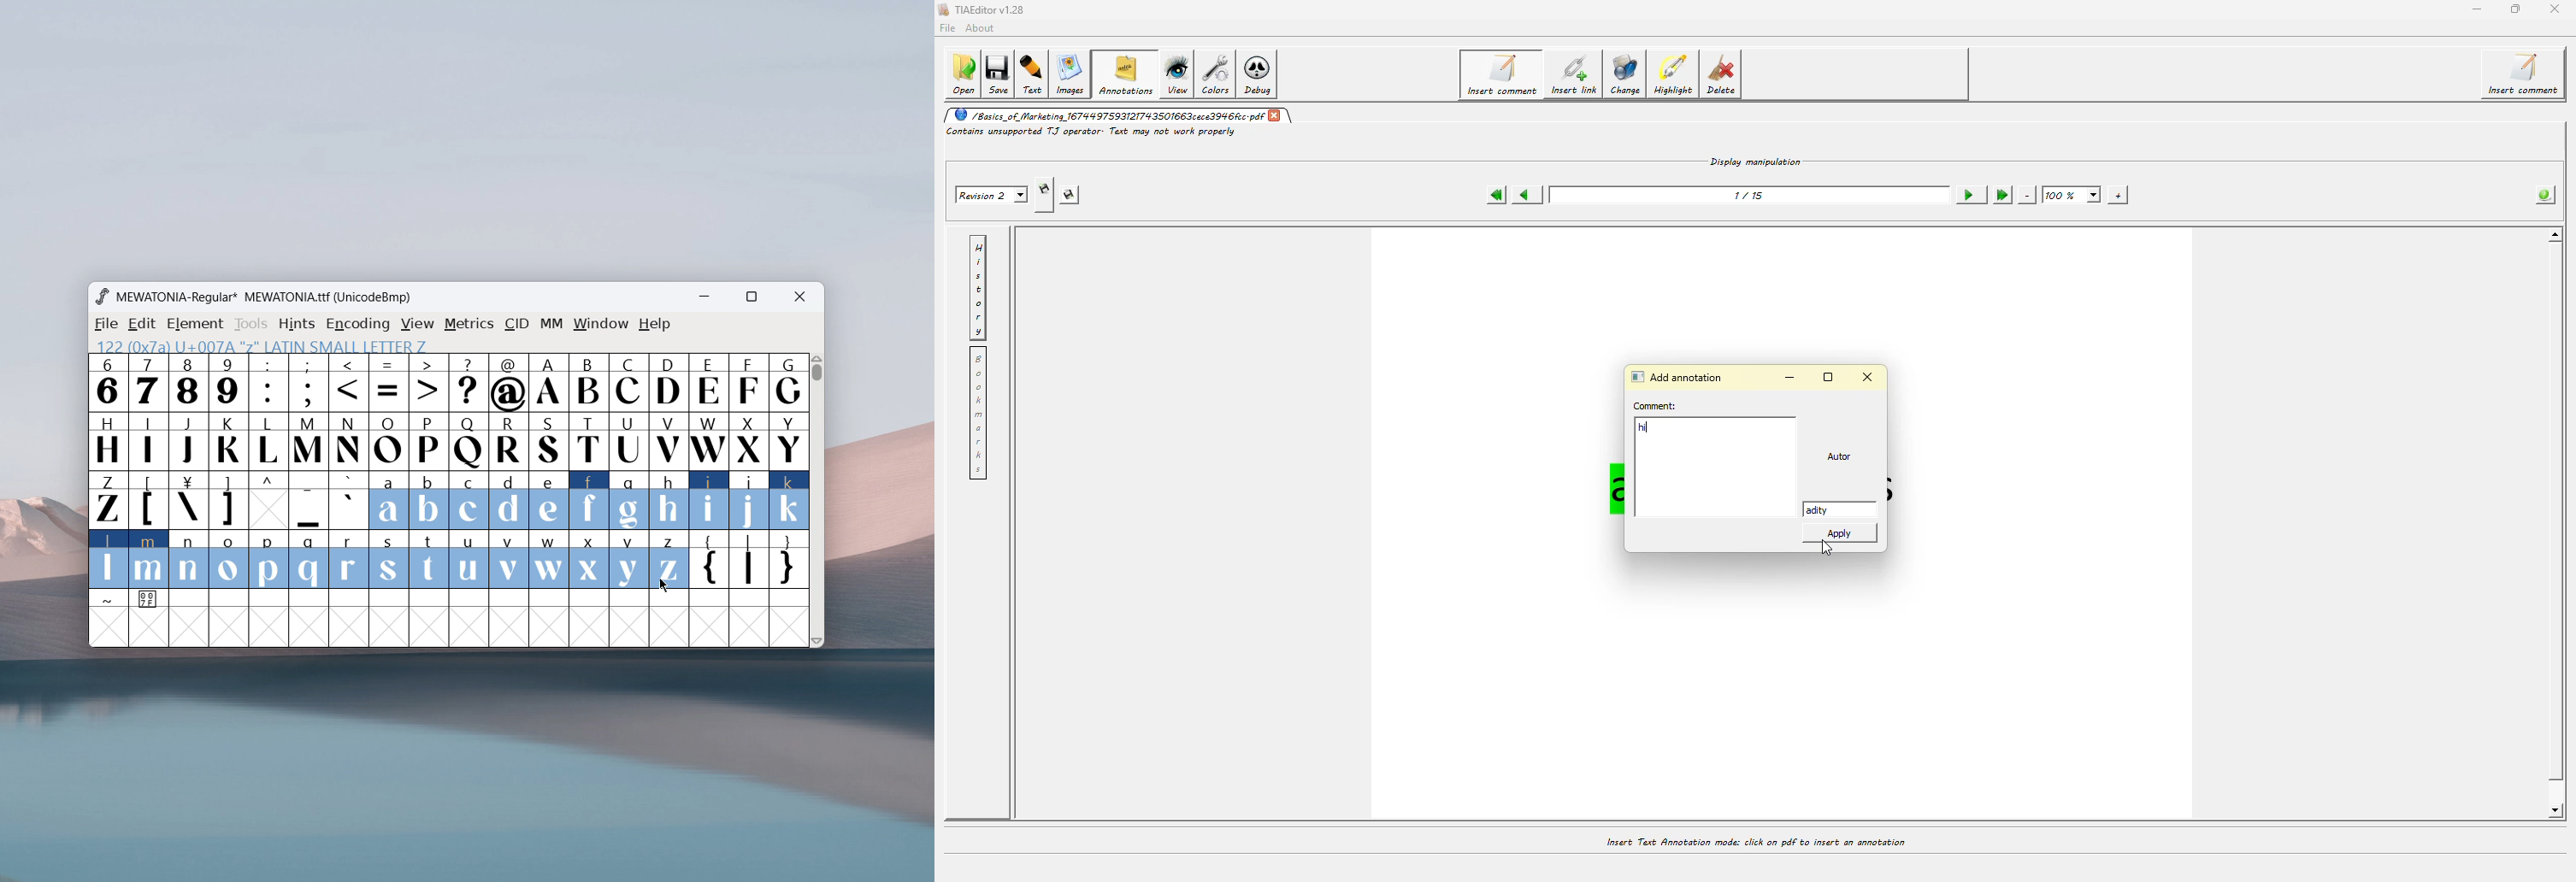 The height and width of the screenshot is (896, 2576). Describe the element at coordinates (630, 560) in the screenshot. I see `y` at that location.